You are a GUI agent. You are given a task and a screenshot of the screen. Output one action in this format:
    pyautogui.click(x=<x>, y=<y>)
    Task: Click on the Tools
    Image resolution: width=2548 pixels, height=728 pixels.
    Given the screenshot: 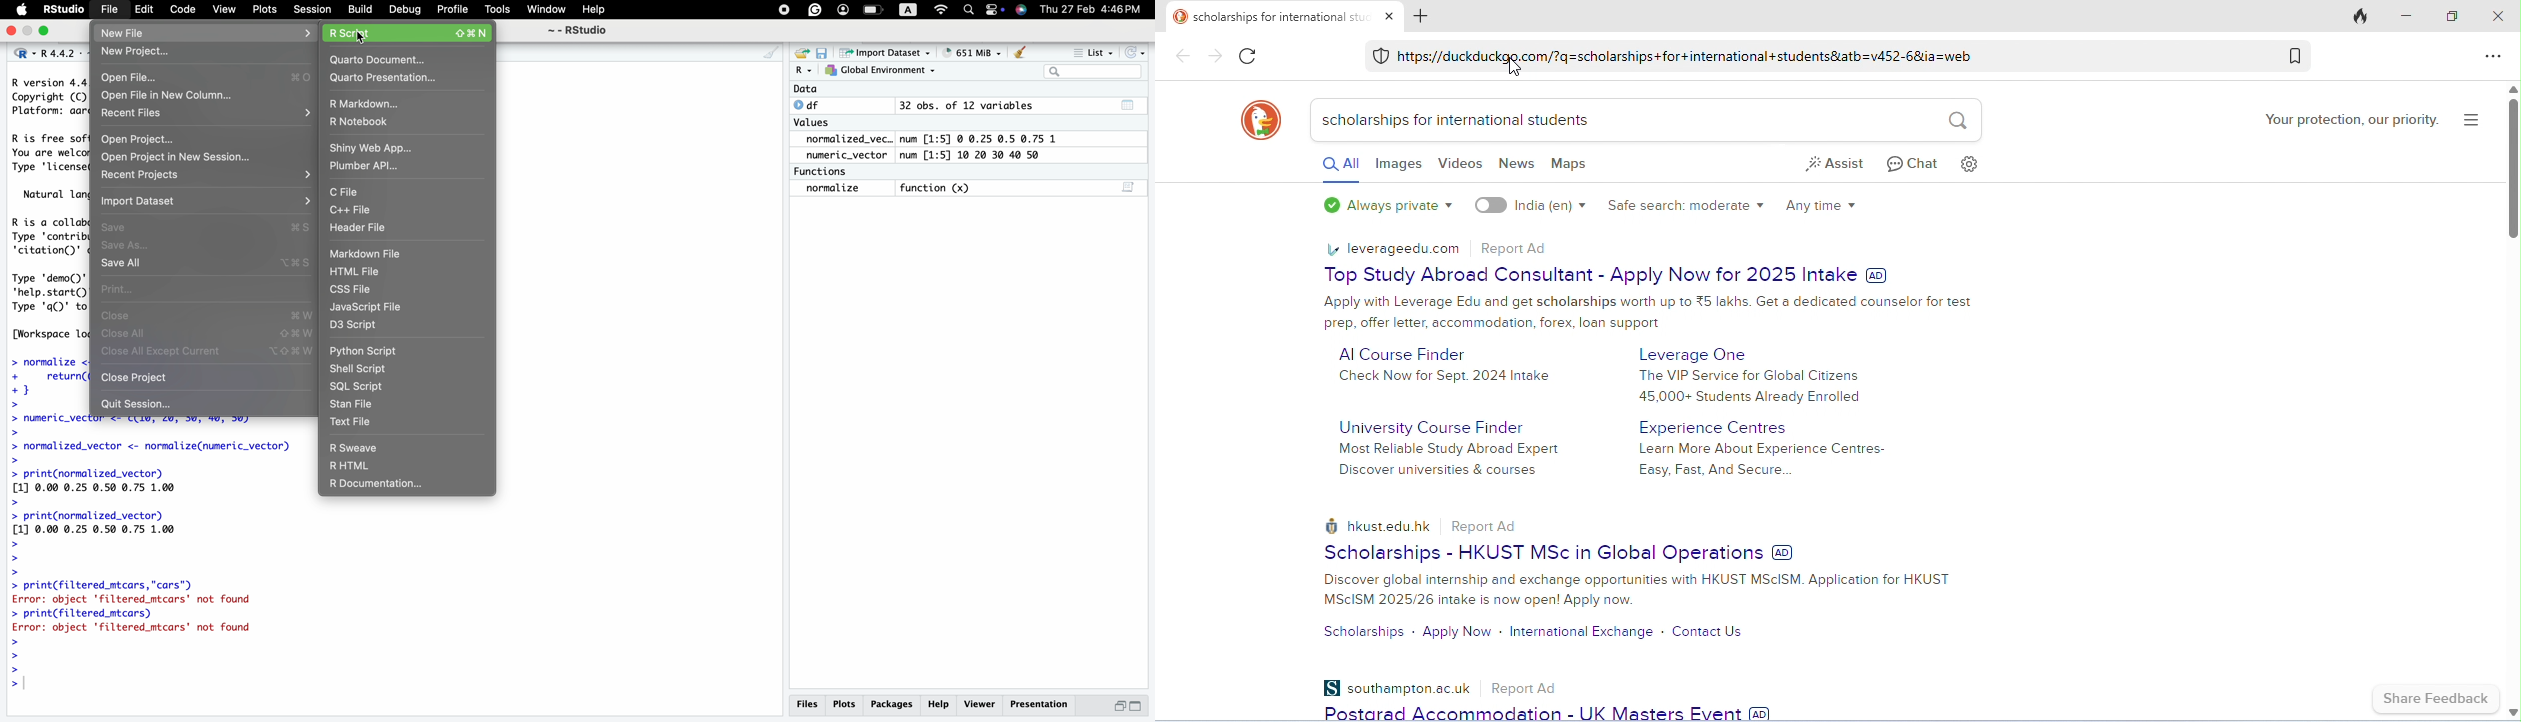 What is the action you would take?
    pyautogui.click(x=497, y=11)
    